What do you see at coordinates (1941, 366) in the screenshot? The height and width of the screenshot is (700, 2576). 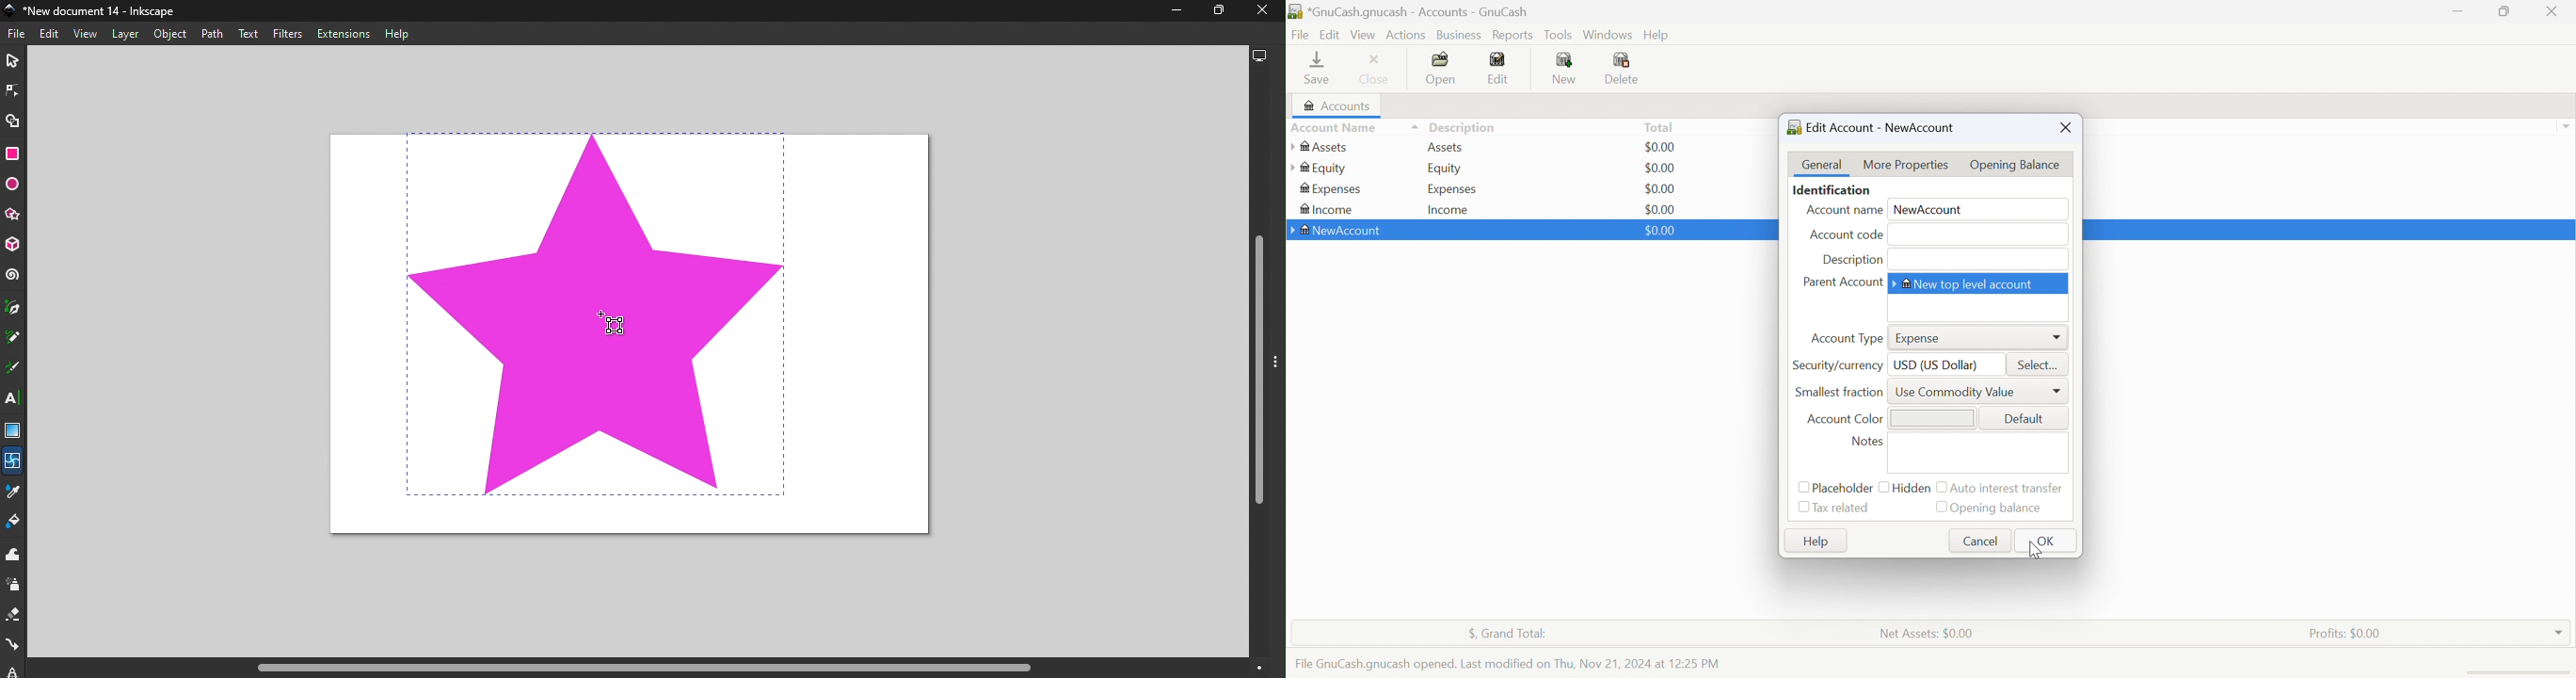 I see `USD (US Dollar)` at bounding box center [1941, 366].